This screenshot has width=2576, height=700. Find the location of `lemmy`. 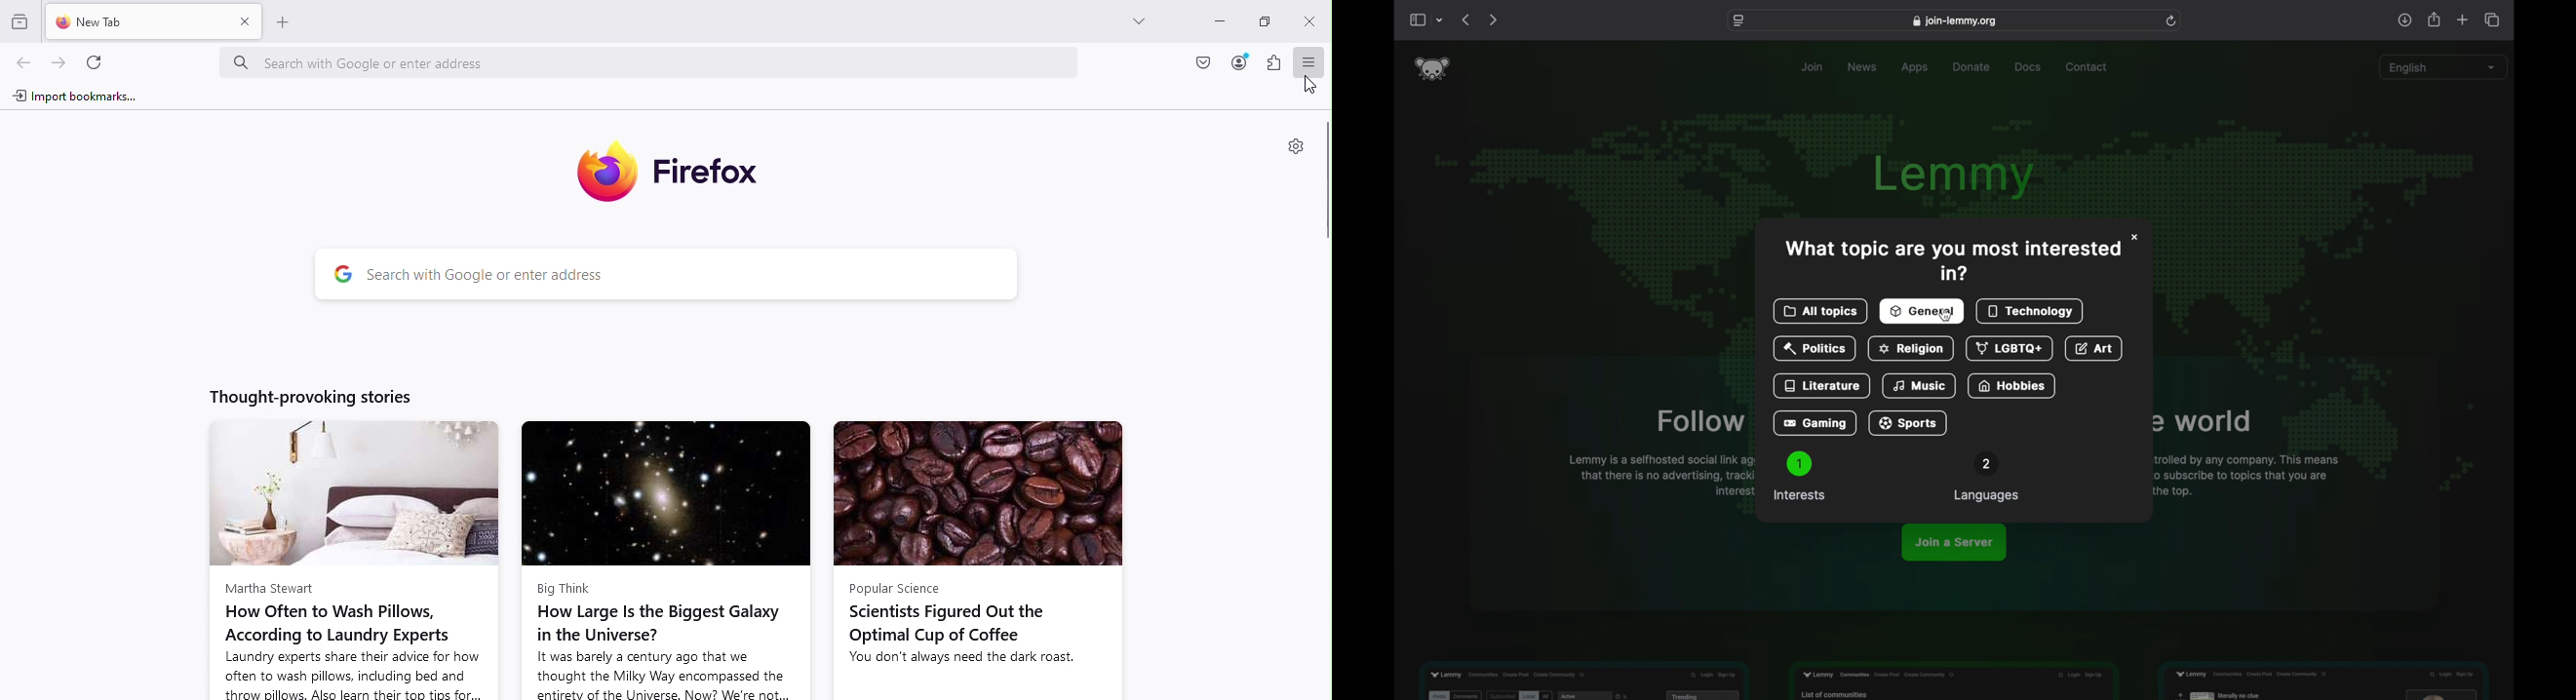

lemmy is located at coordinates (1957, 177).